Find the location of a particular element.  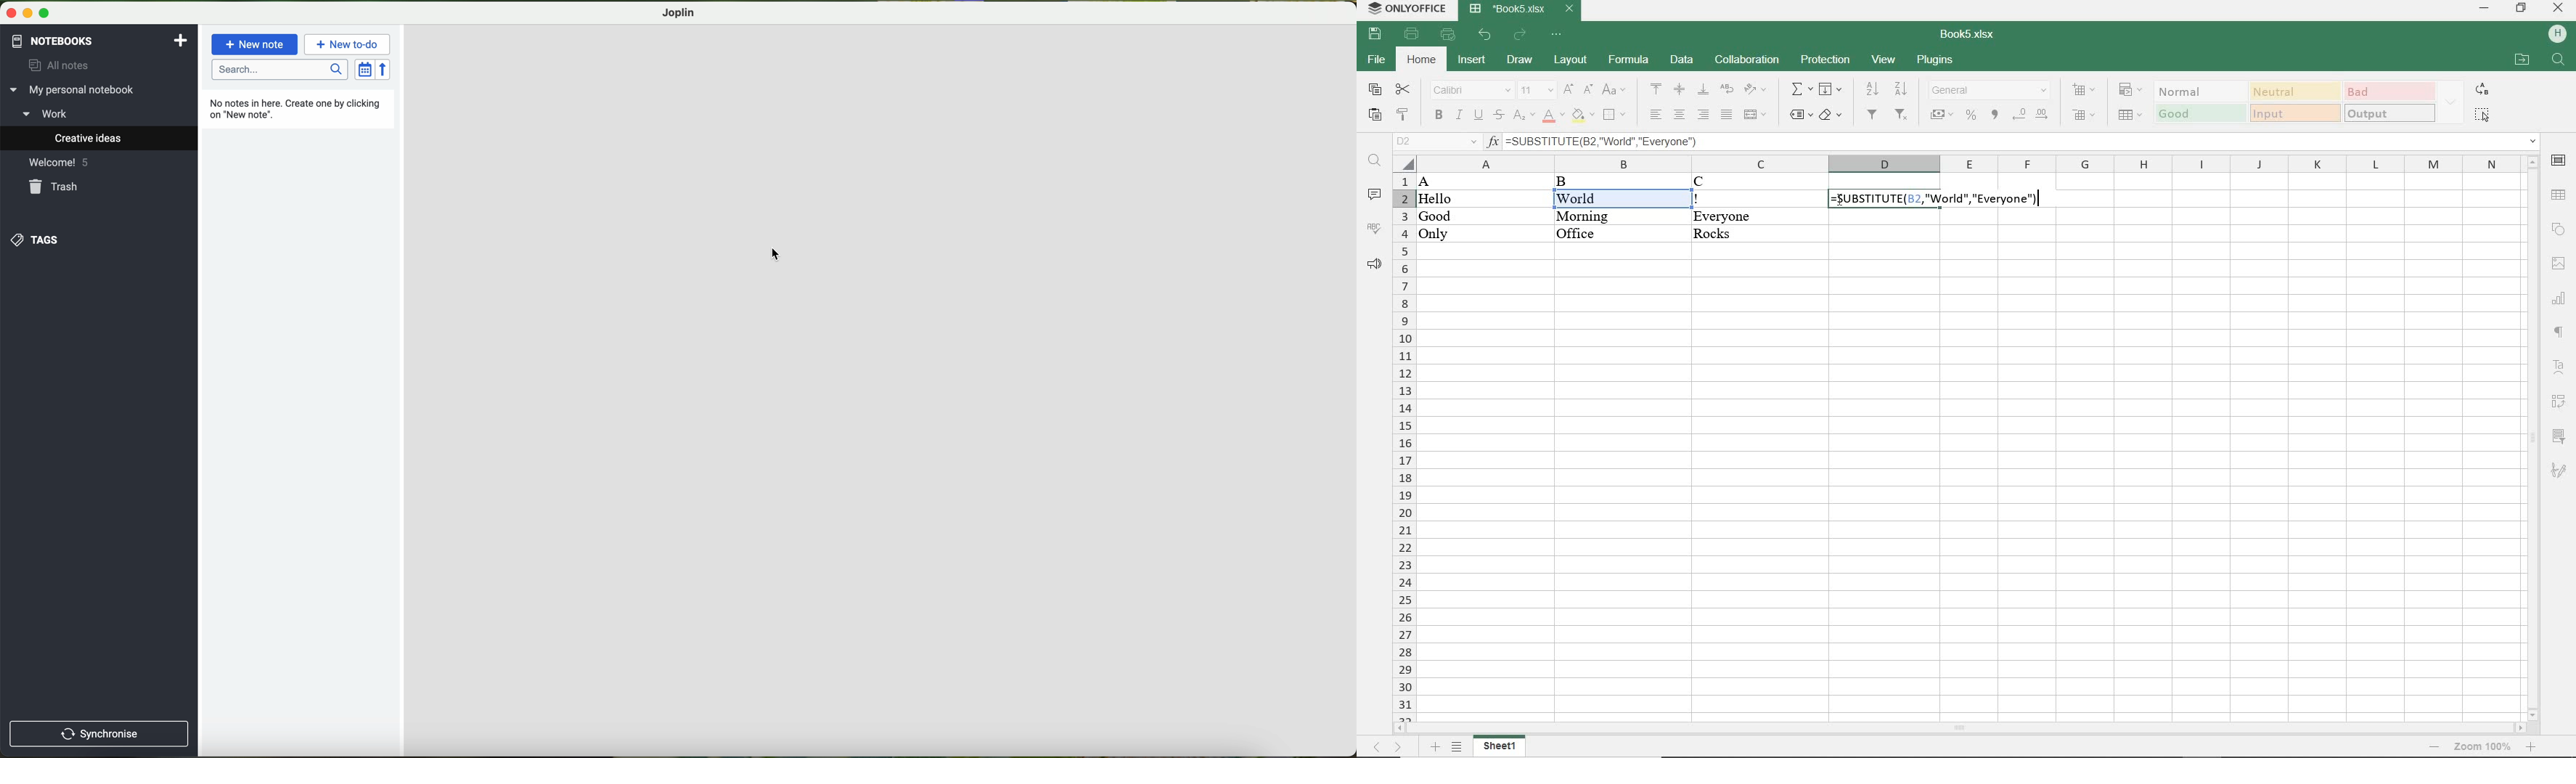

zoom out is located at coordinates (2433, 746).